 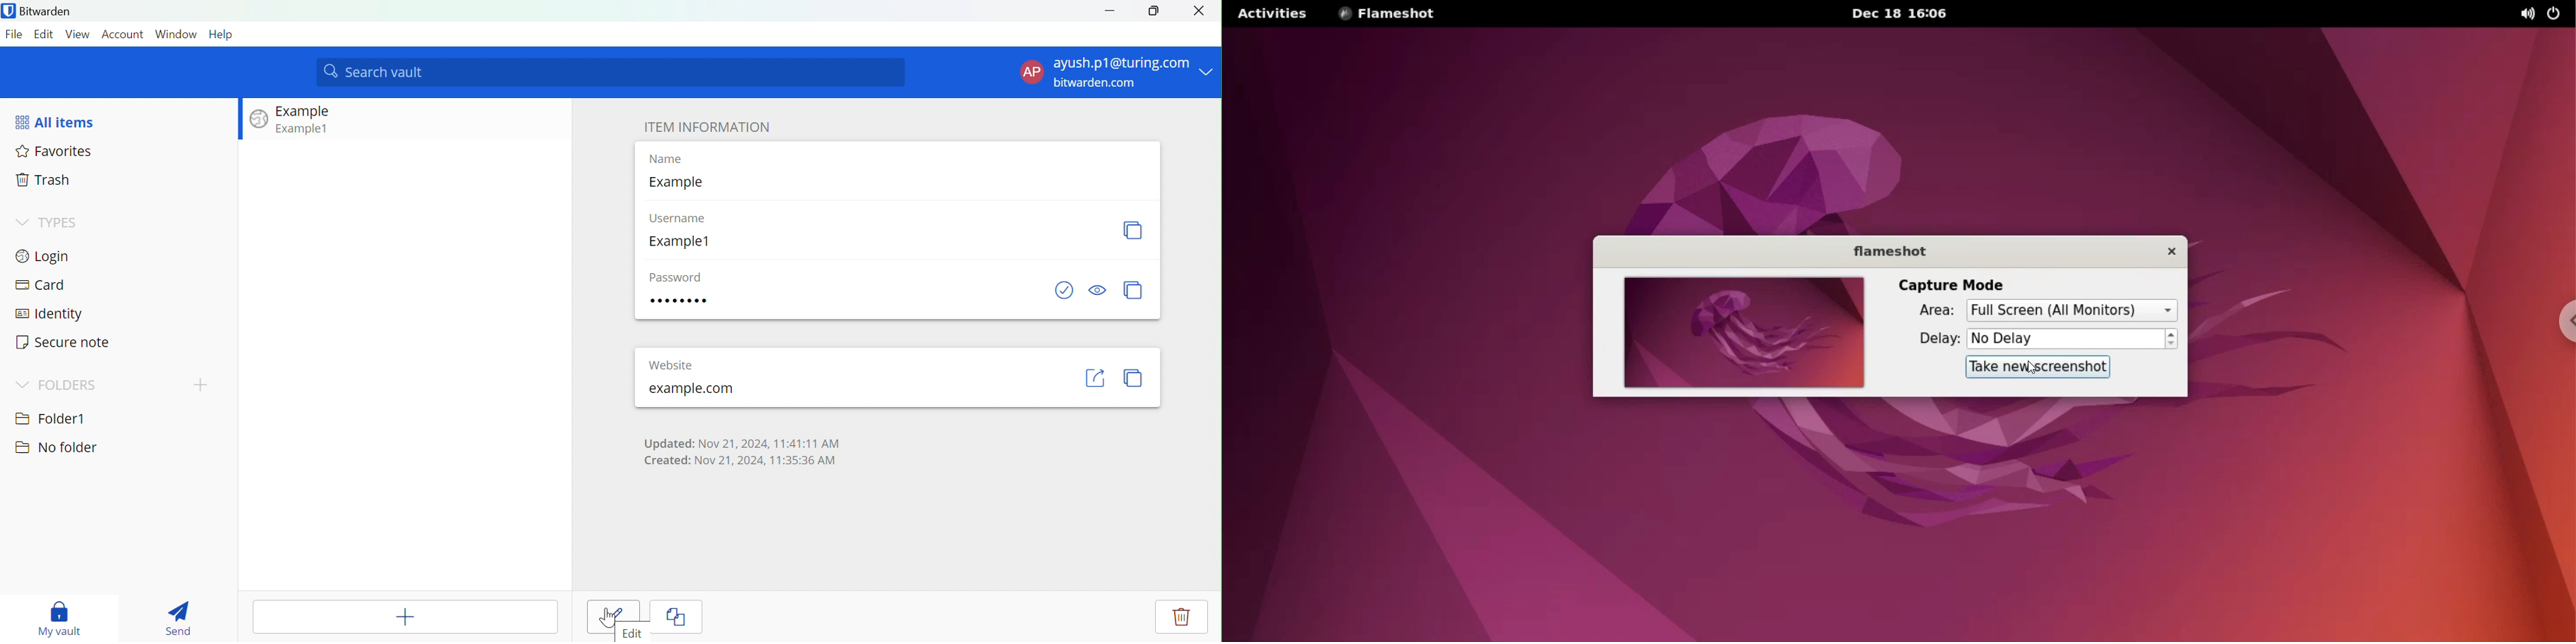 What do you see at coordinates (1098, 83) in the screenshot?
I see `bitwarden.com` at bounding box center [1098, 83].